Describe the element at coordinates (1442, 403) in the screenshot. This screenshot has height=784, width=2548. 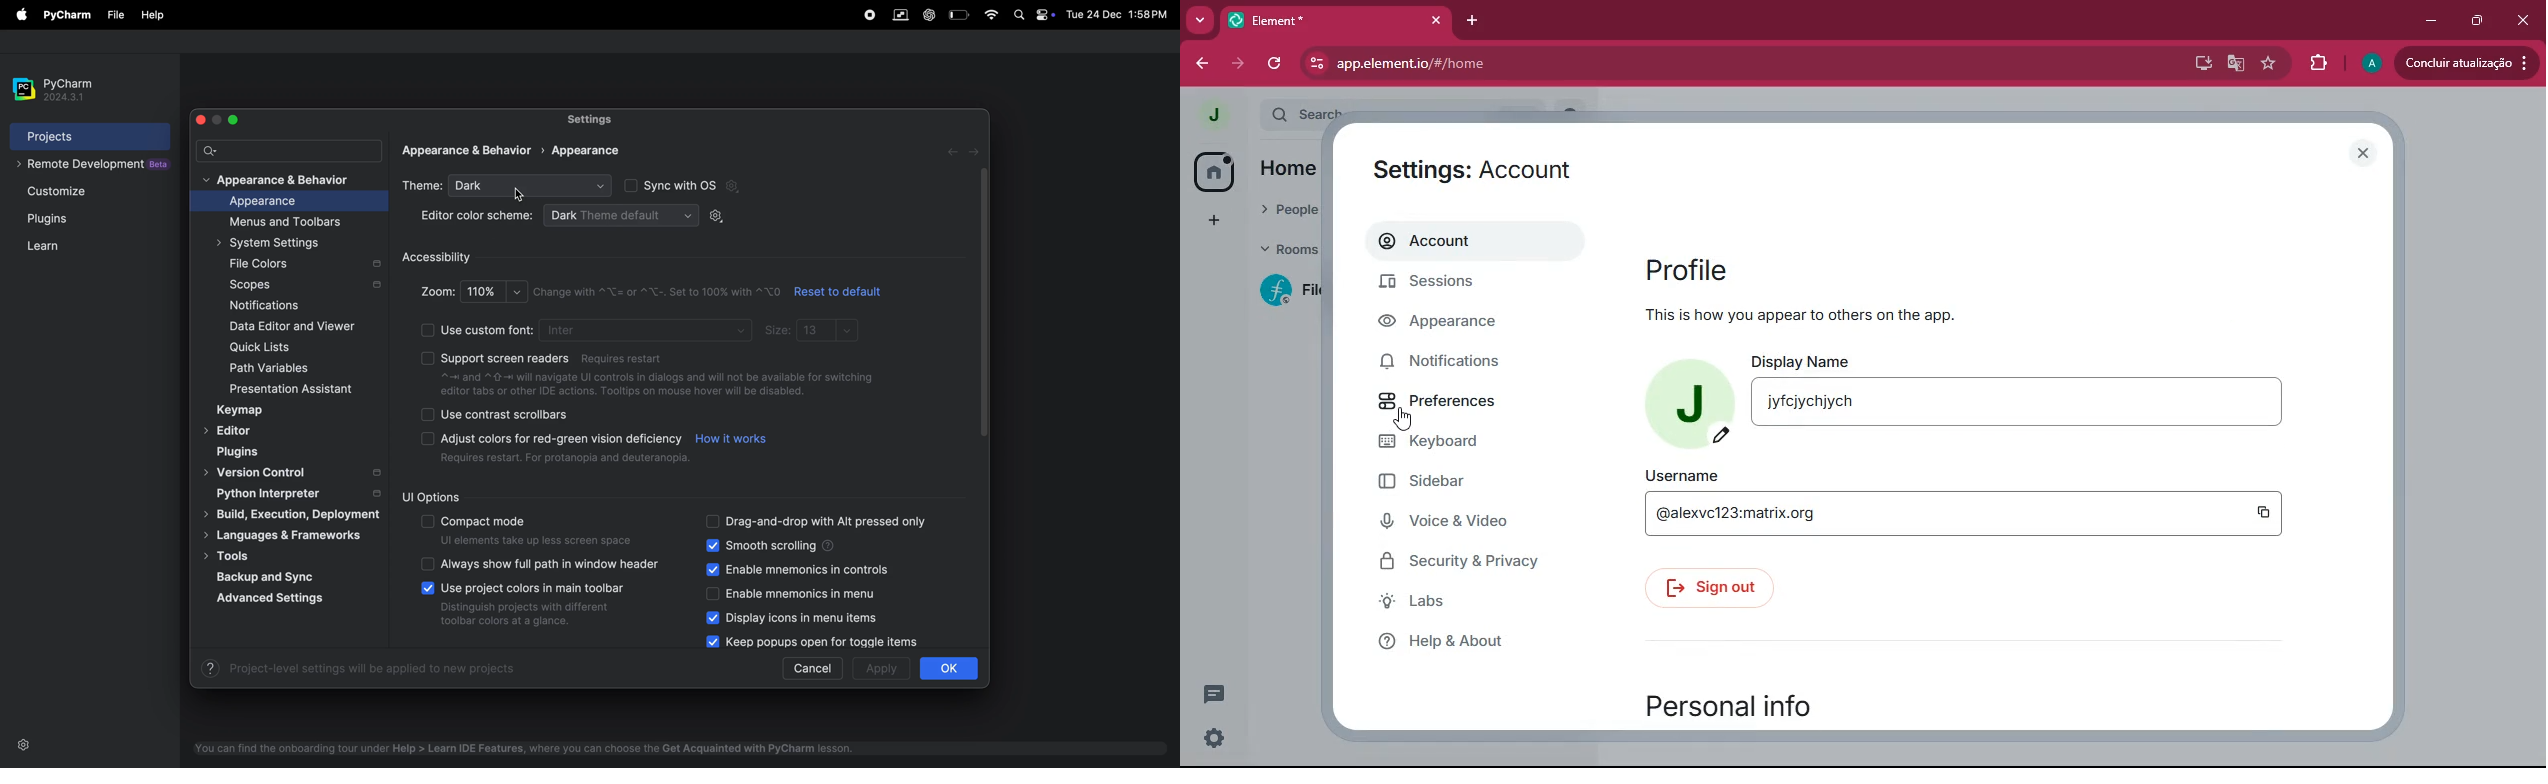
I see `preferences` at that location.